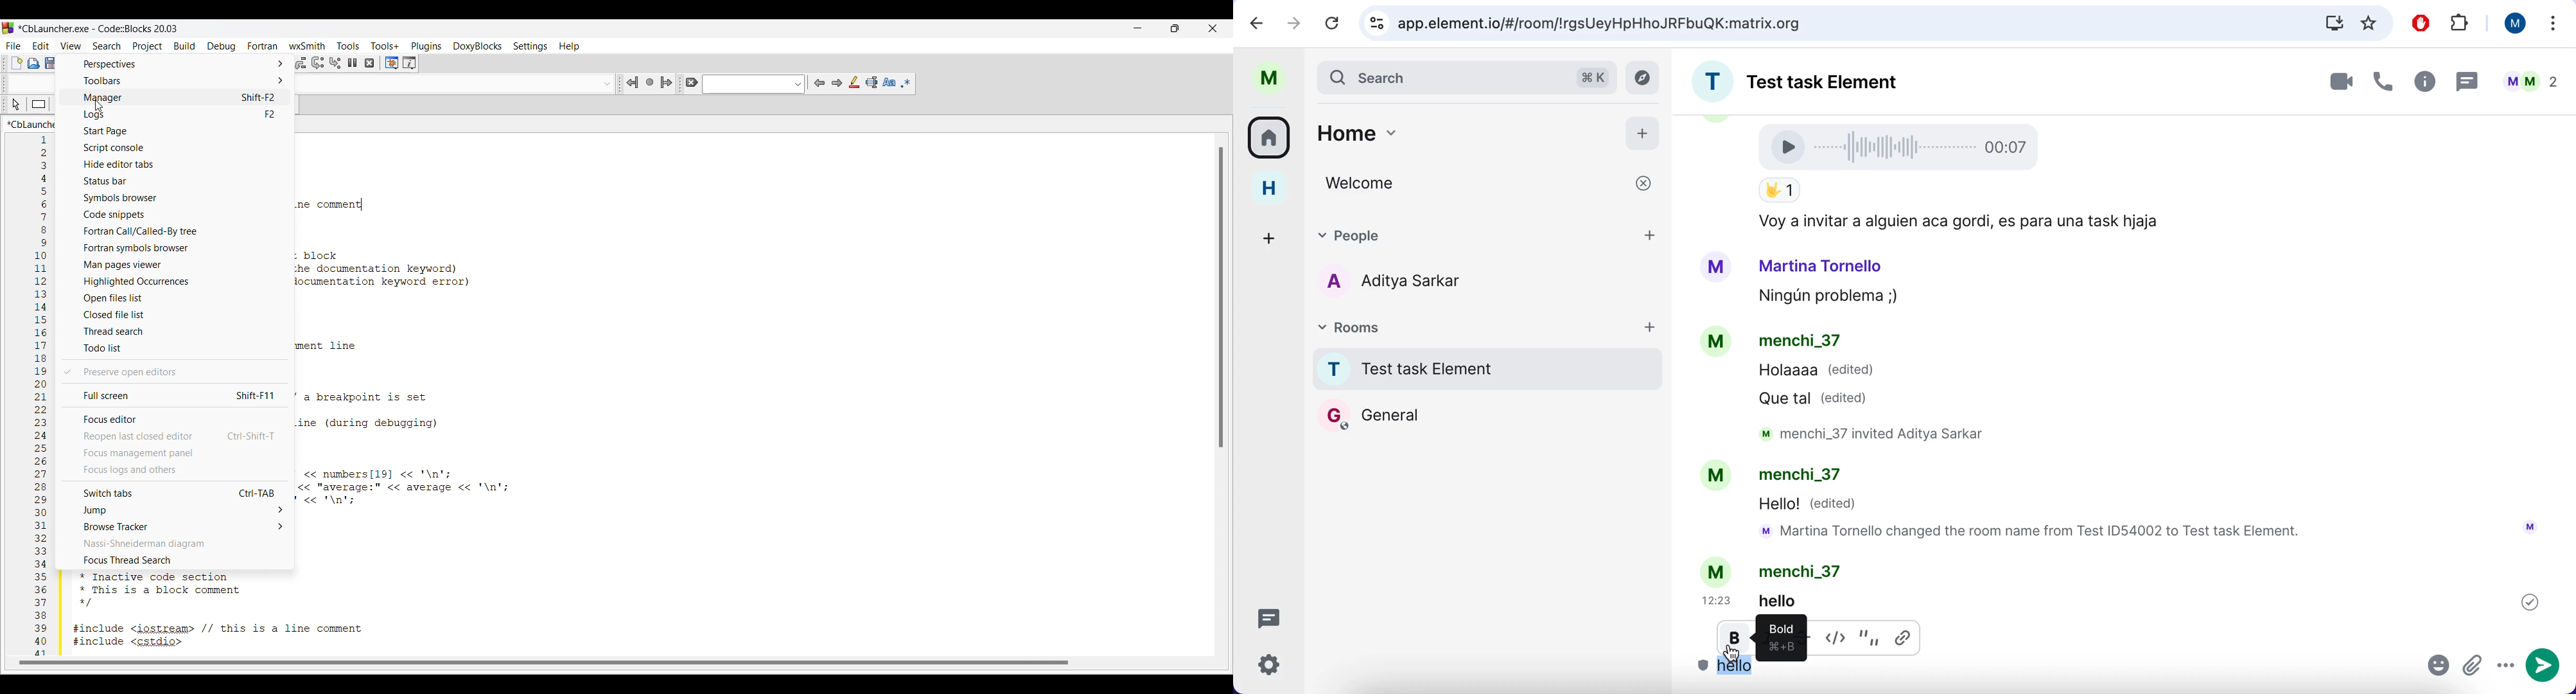  Describe the element at coordinates (2530, 527) in the screenshot. I see `User Icon` at that location.